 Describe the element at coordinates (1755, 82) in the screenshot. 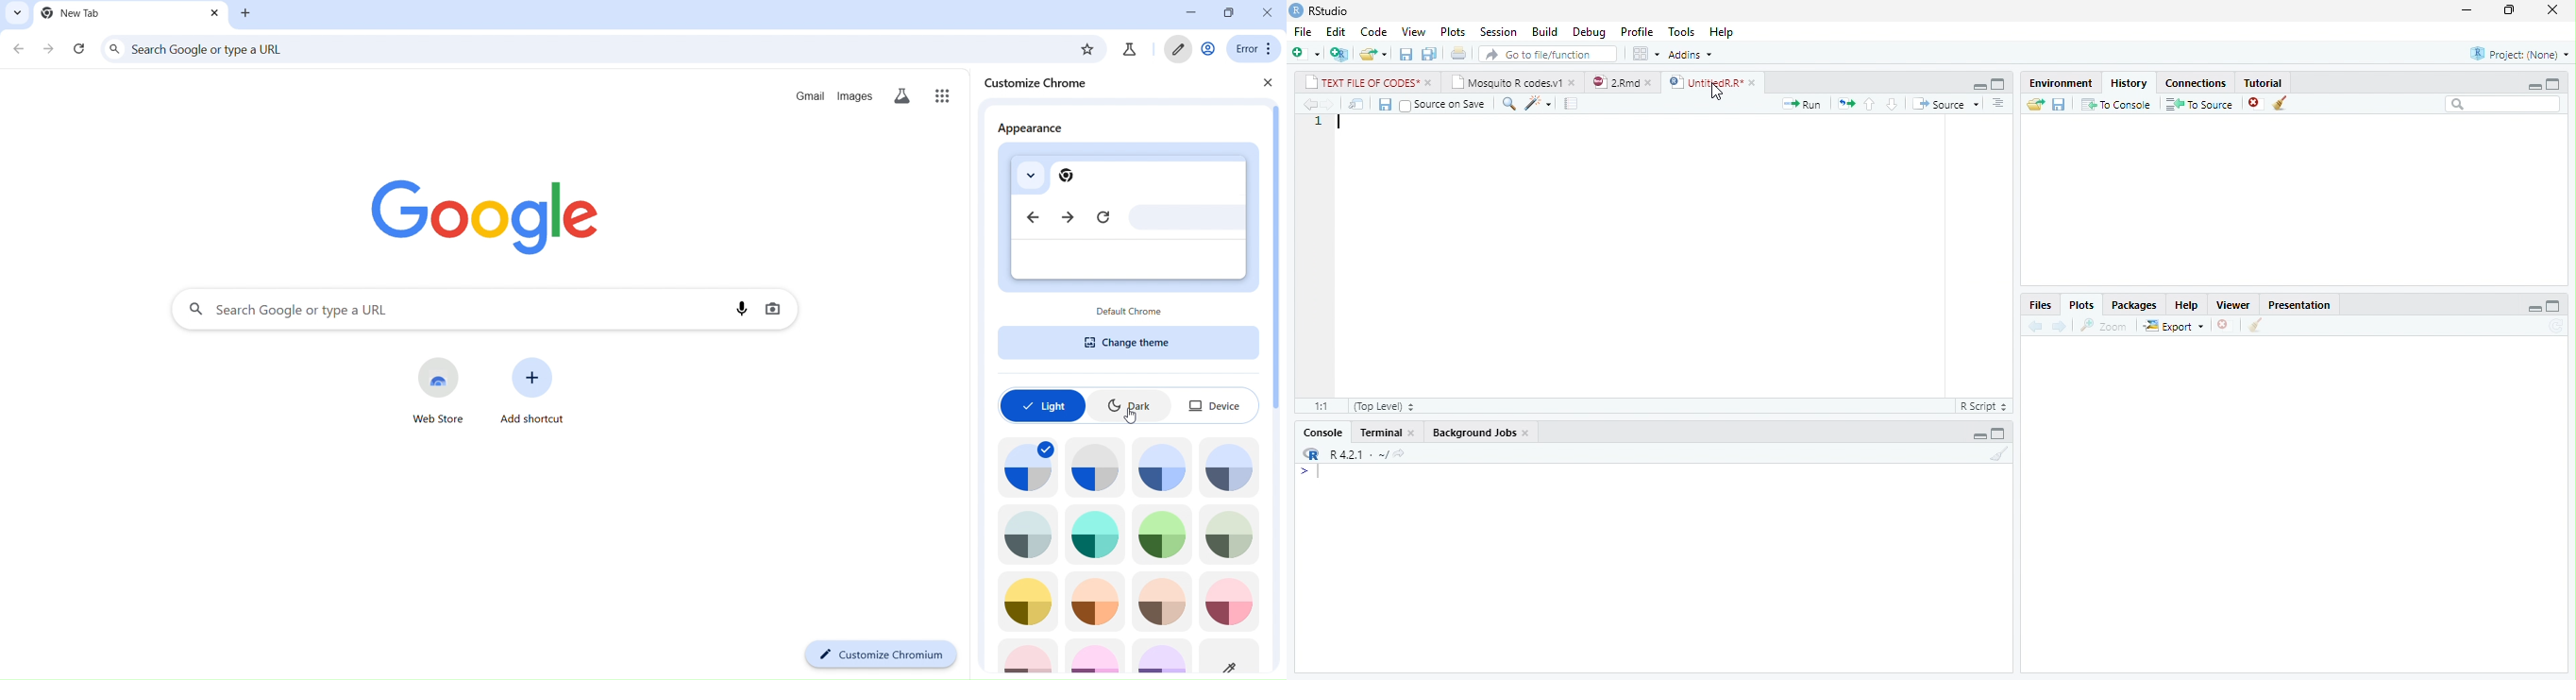

I see `close` at that location.